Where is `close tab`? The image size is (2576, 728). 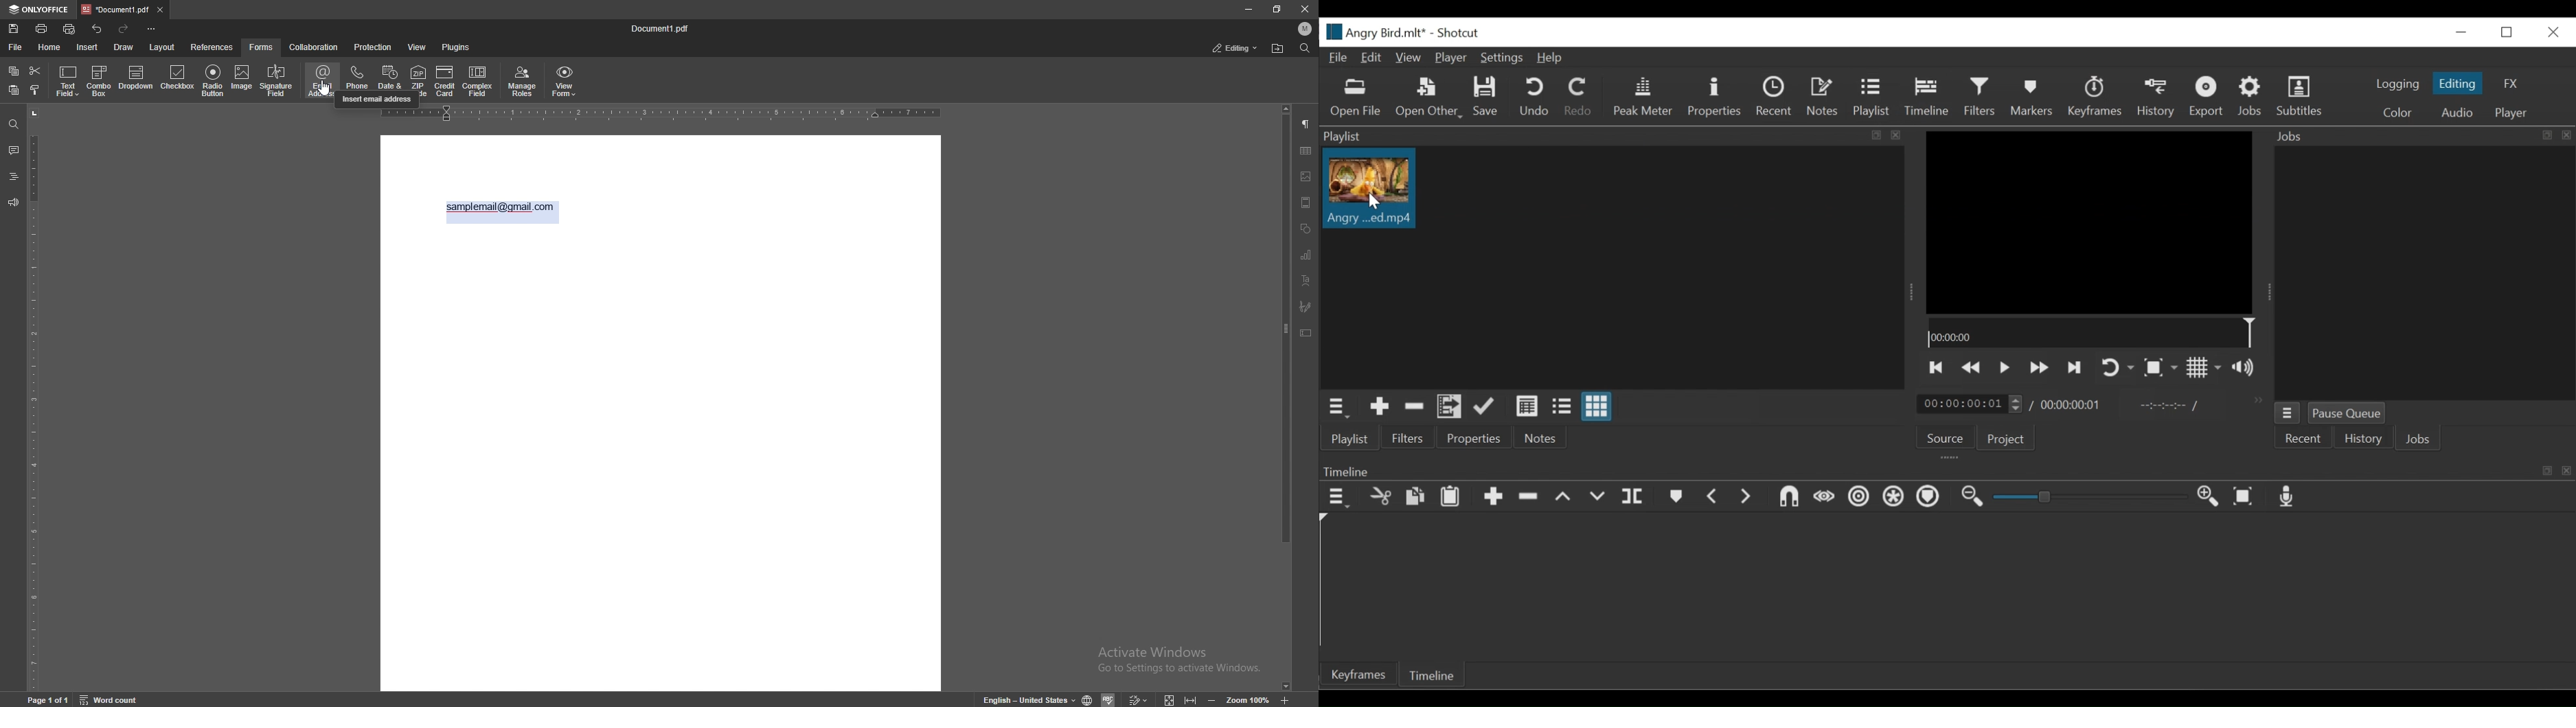
close tab is located at coordinates (160, 10).